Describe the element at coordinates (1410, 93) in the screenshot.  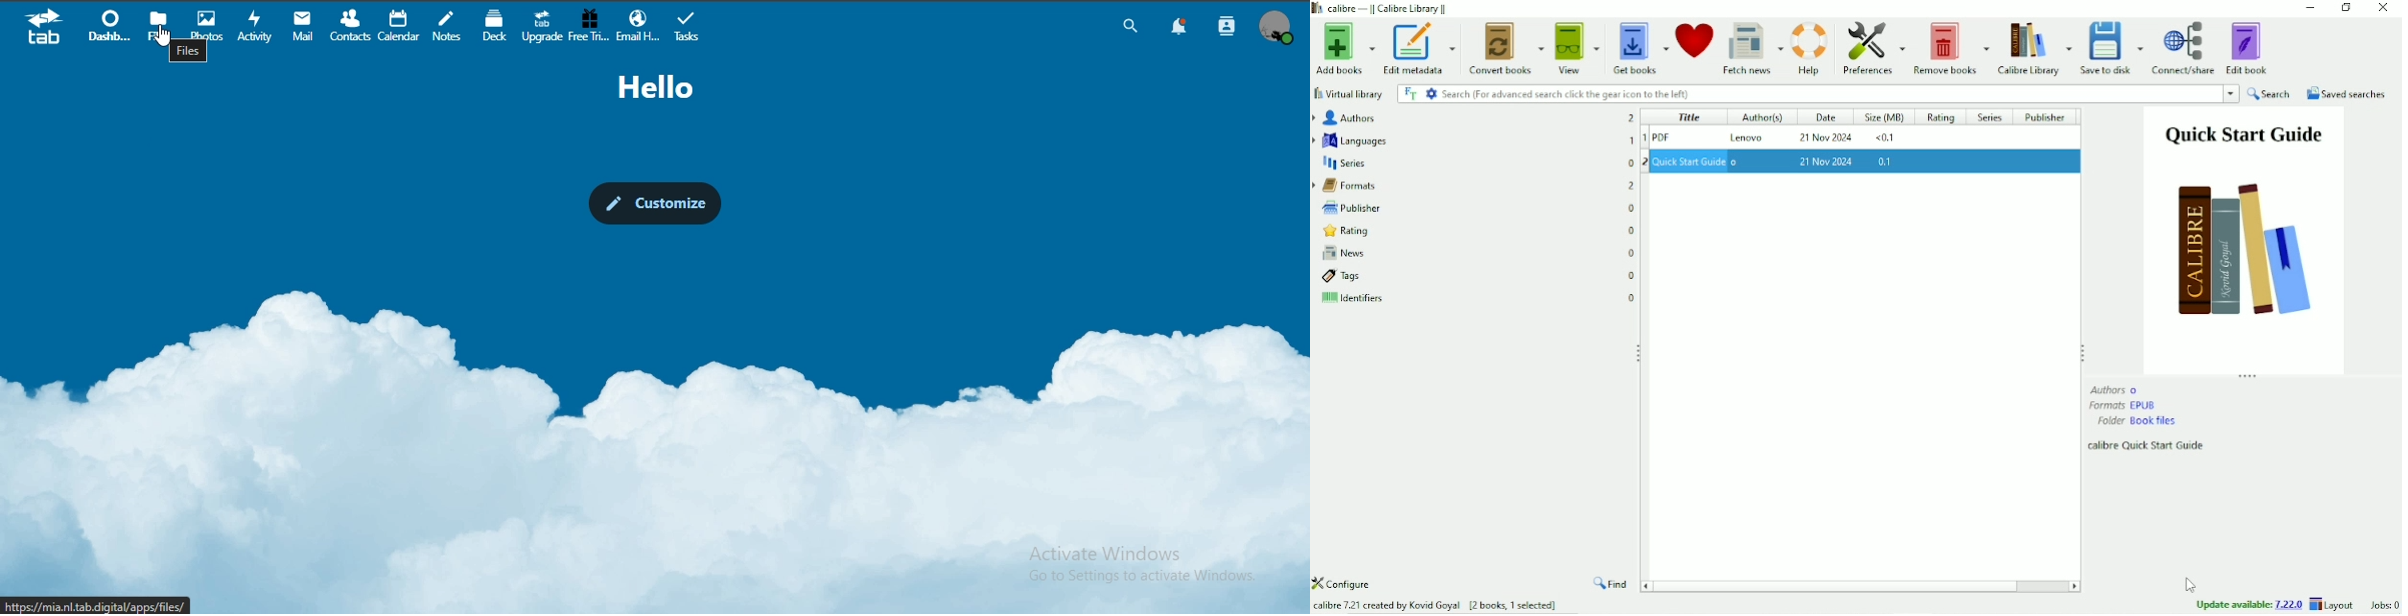
I see `Search the full text of all books in library` at that location.